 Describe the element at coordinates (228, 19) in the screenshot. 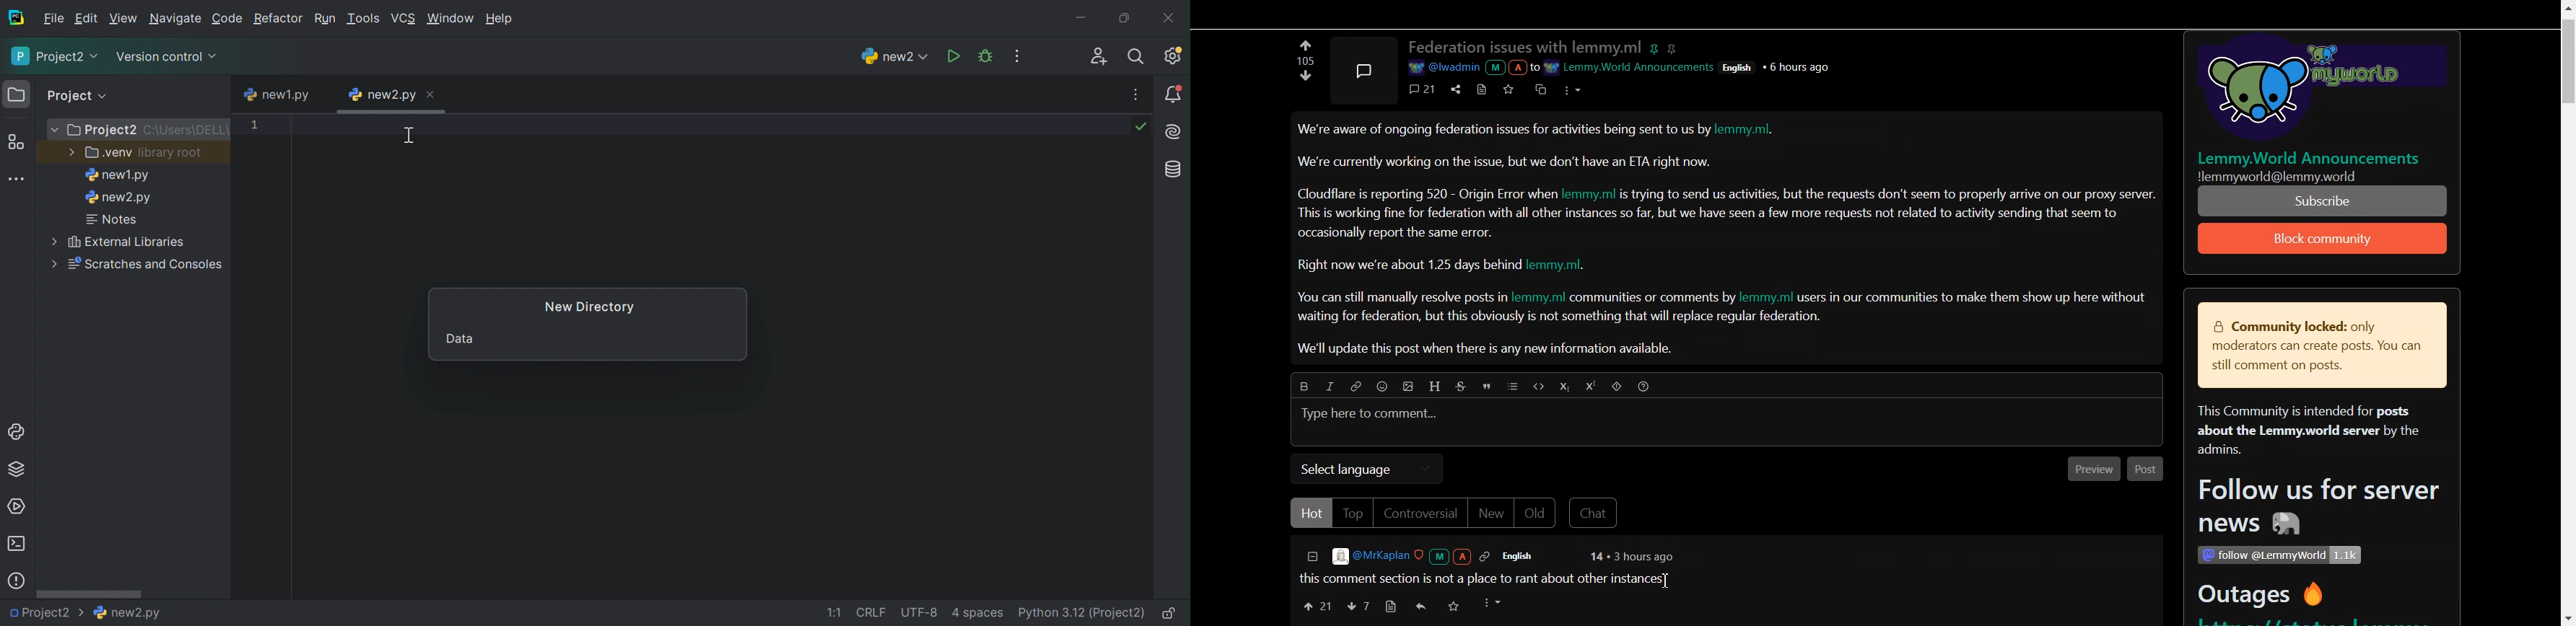

I see `Code` at that location.